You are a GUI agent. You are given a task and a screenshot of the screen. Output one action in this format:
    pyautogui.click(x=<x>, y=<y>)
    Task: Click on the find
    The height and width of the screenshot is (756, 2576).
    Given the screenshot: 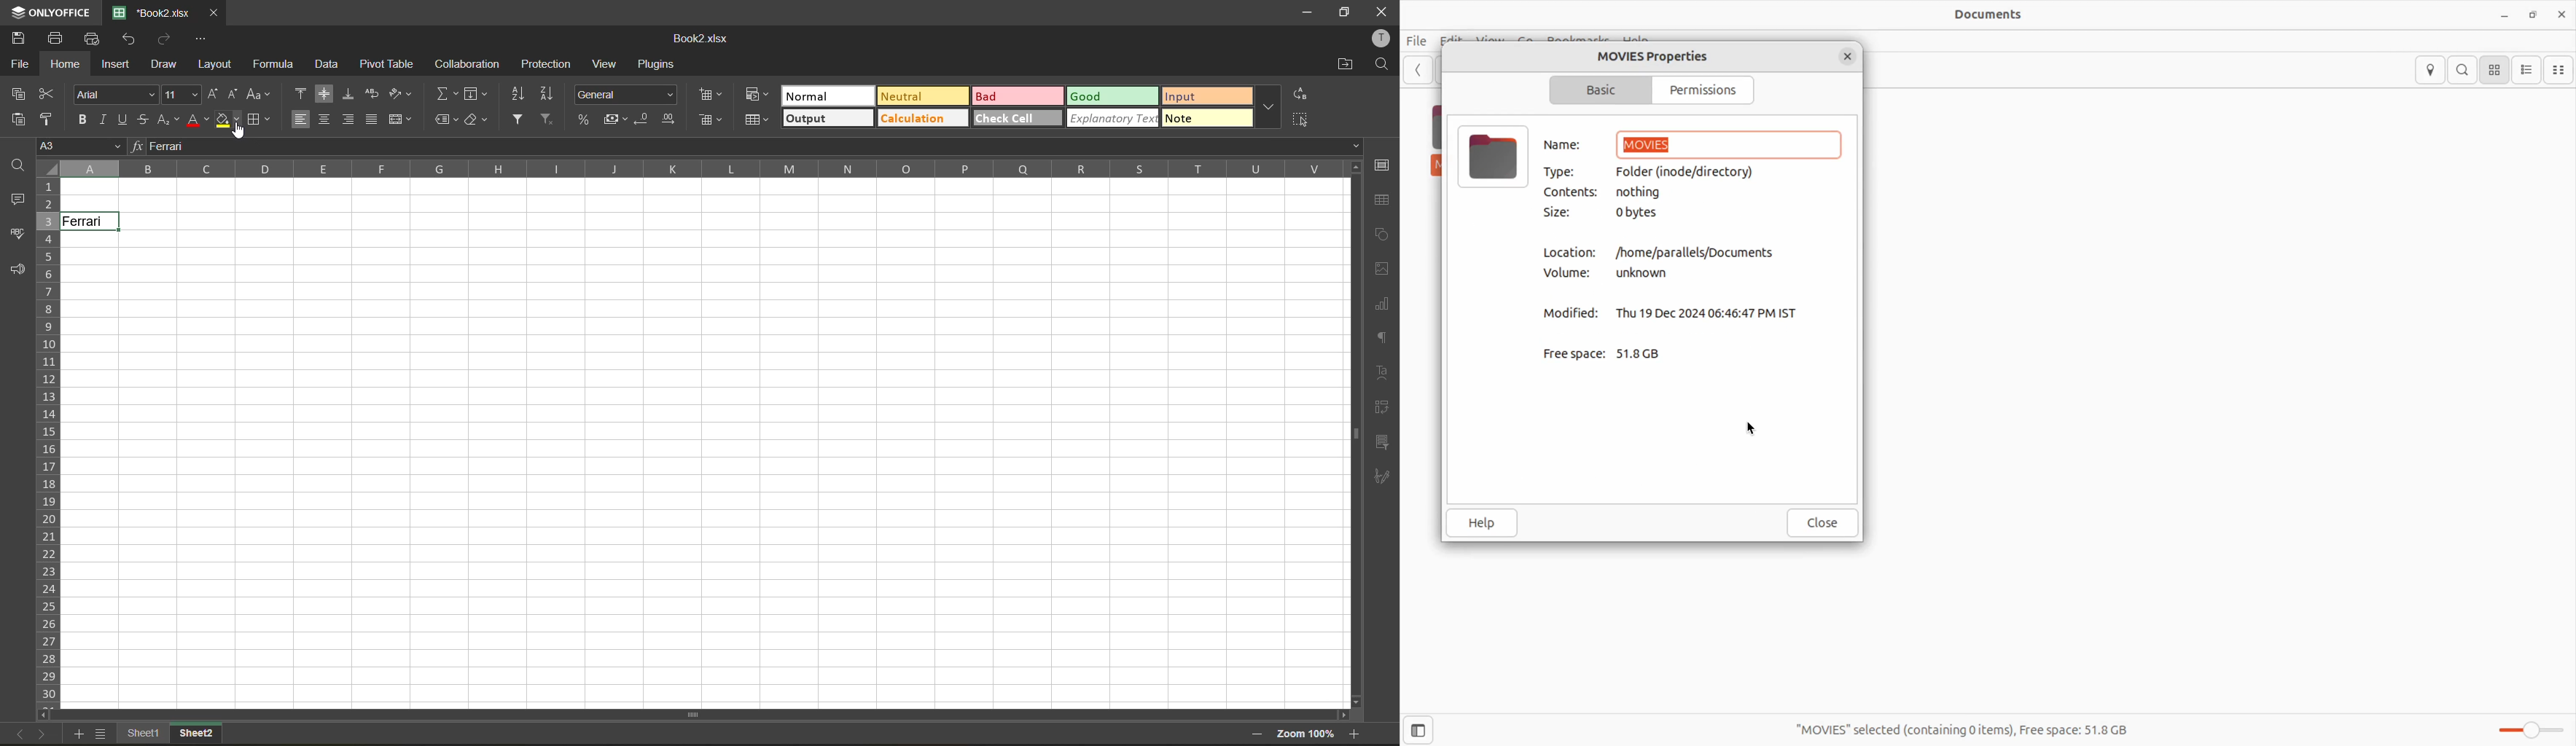 What is the action you would take?
    pyautogui.click(x=1381, y=63)
    